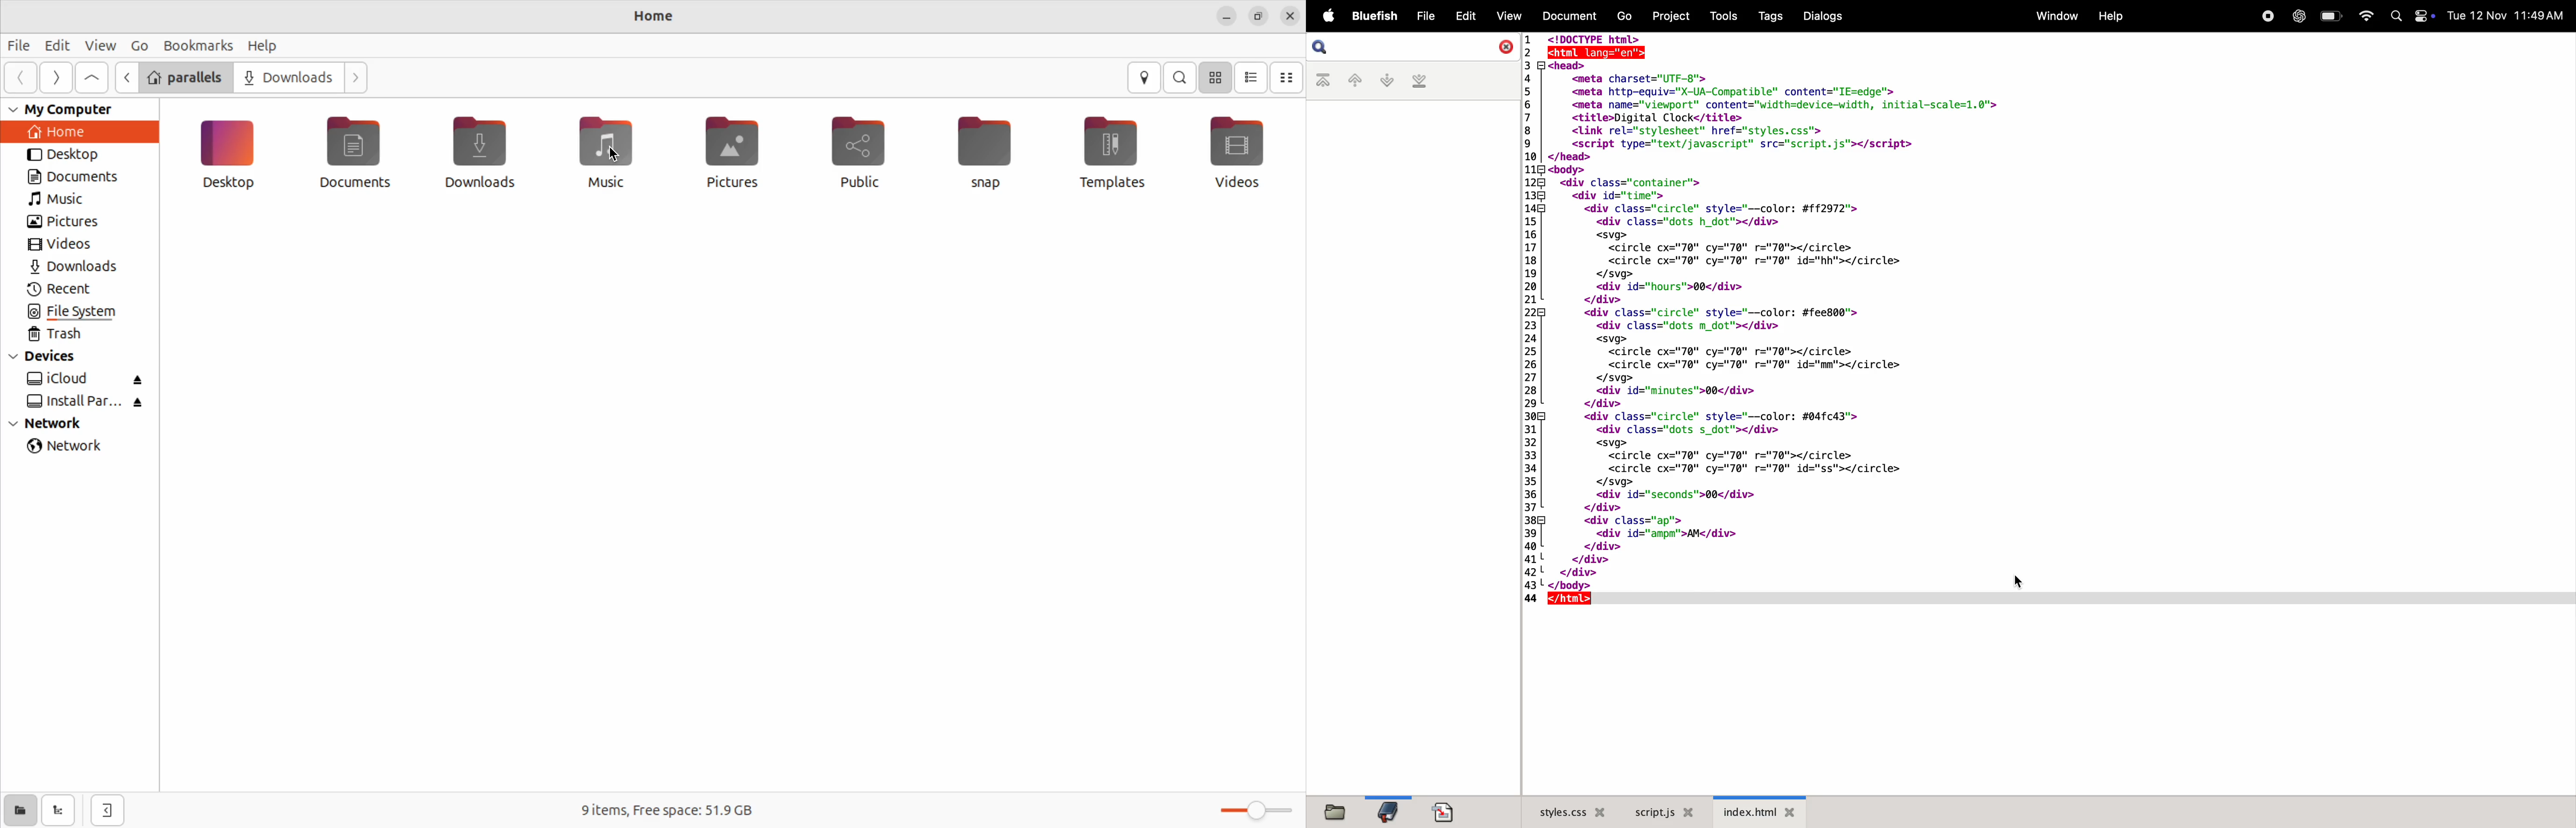 Image resolution: width=2576 pixels, height=840 pixels. Describe the element at coordinates (289, 78) in the screenshot. I see `Downloads` at that location.